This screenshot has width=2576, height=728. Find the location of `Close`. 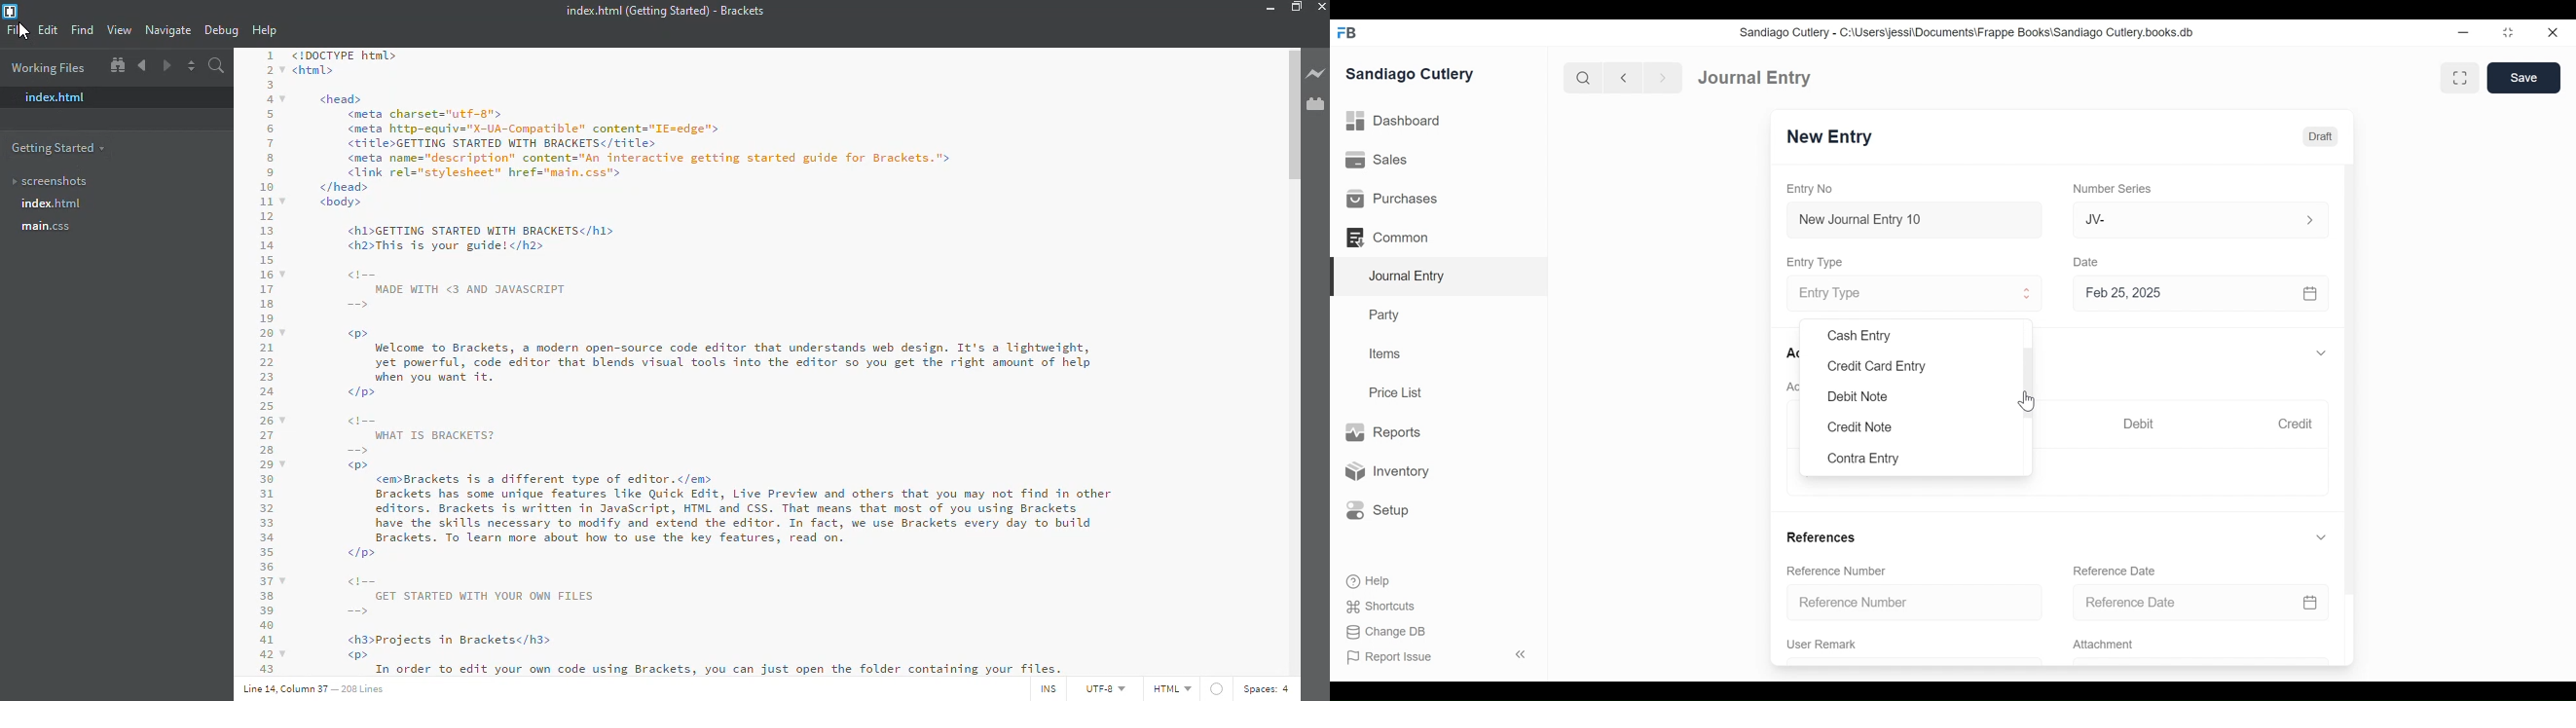

Close is located at coordinates (2551, 33).